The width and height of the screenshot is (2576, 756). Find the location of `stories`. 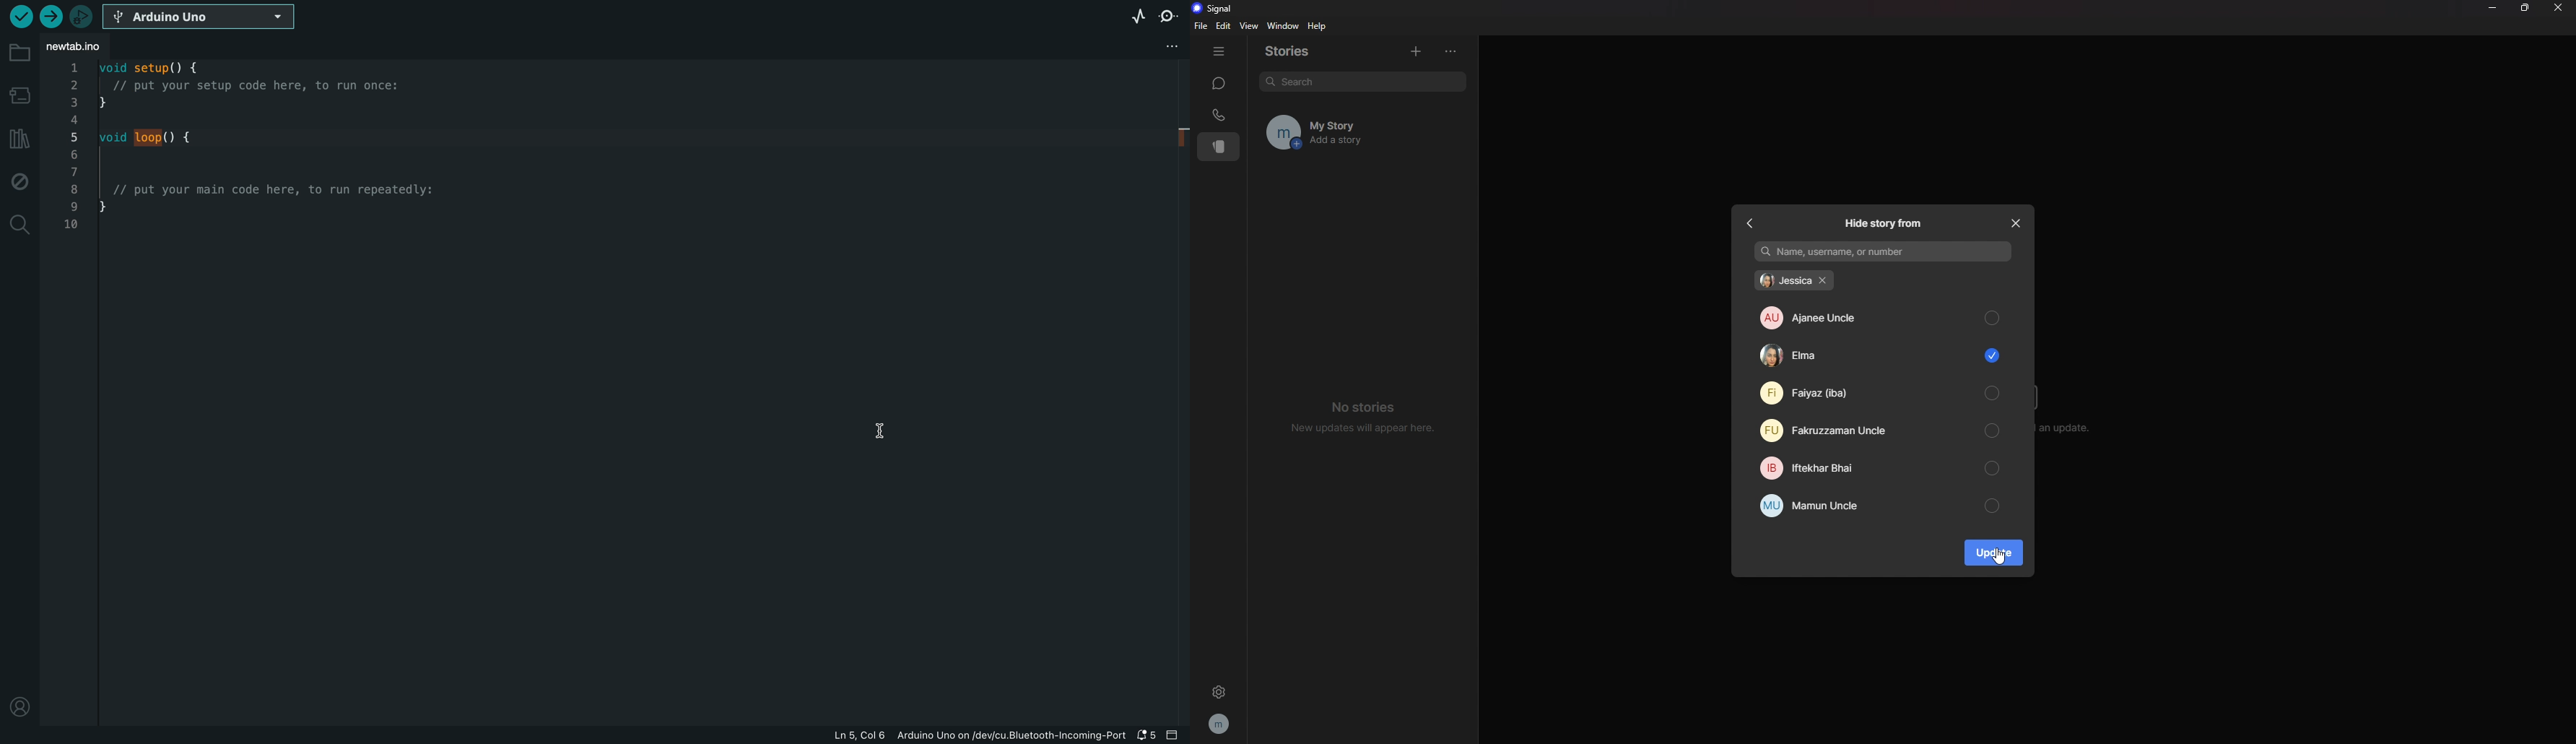

stories is located at coordinates (1219, 147).